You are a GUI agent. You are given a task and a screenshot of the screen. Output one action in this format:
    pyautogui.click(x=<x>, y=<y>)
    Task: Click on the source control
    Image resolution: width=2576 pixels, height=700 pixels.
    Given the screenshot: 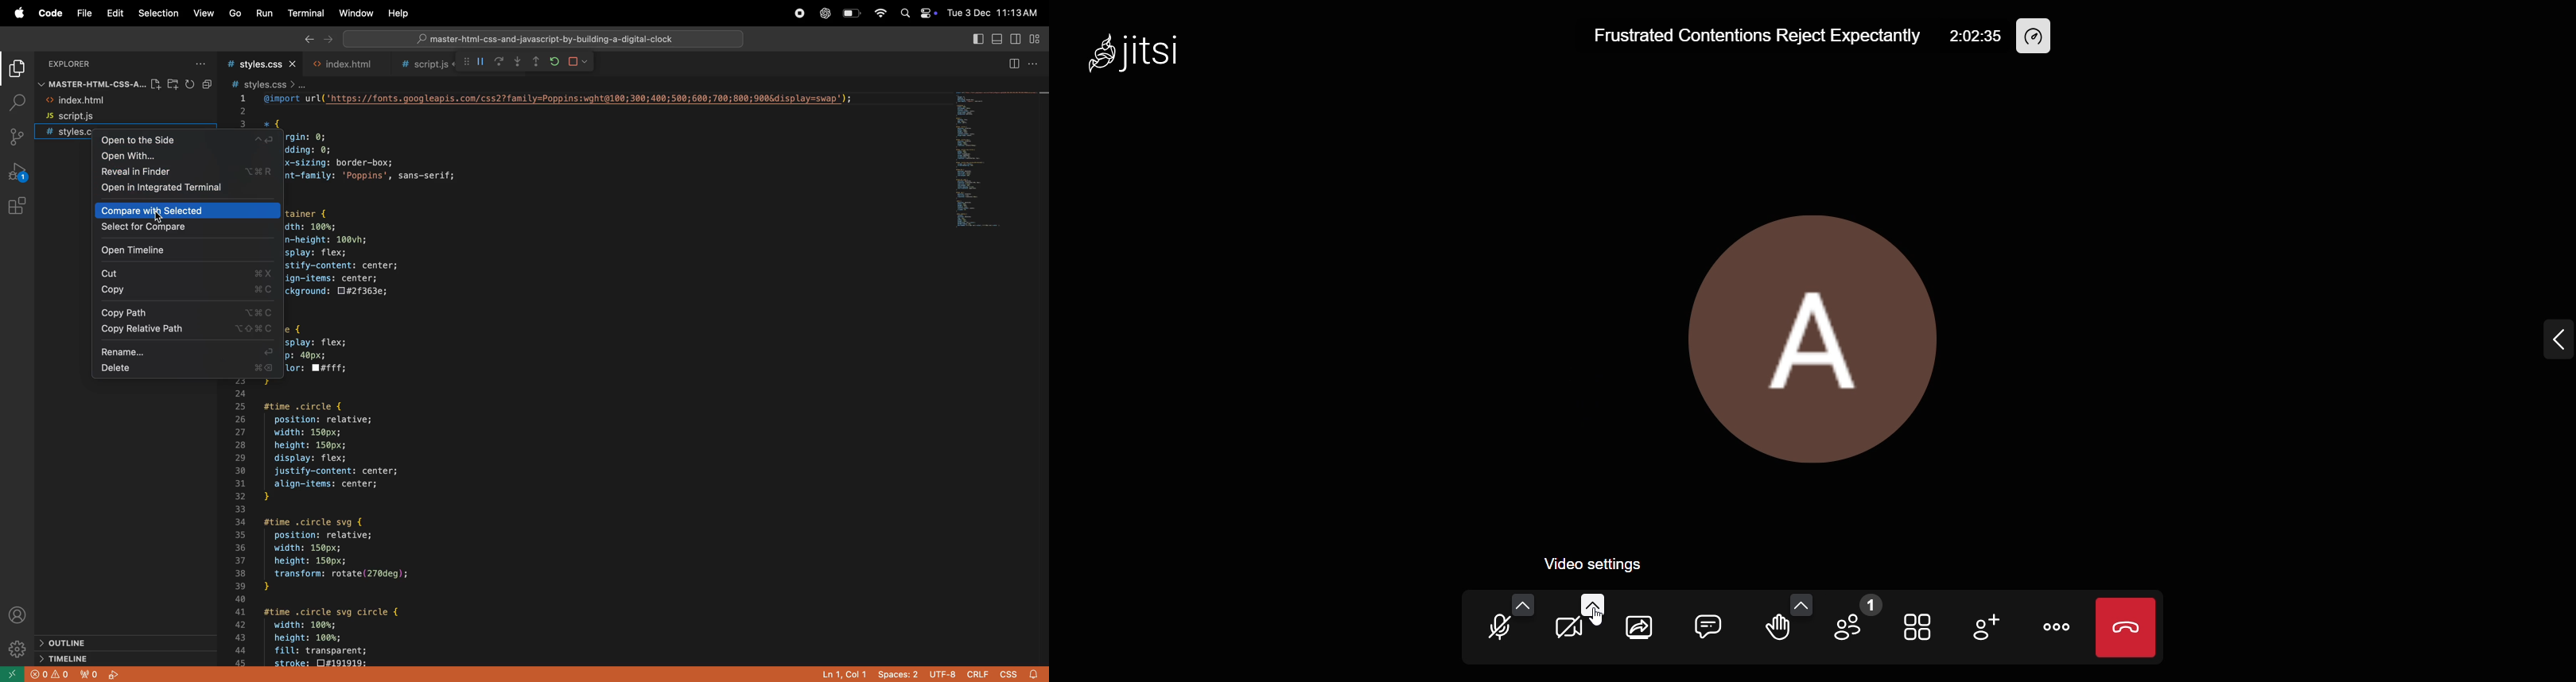 What is the action you would take?
    pyautogui.click(x=19, y=137)
    